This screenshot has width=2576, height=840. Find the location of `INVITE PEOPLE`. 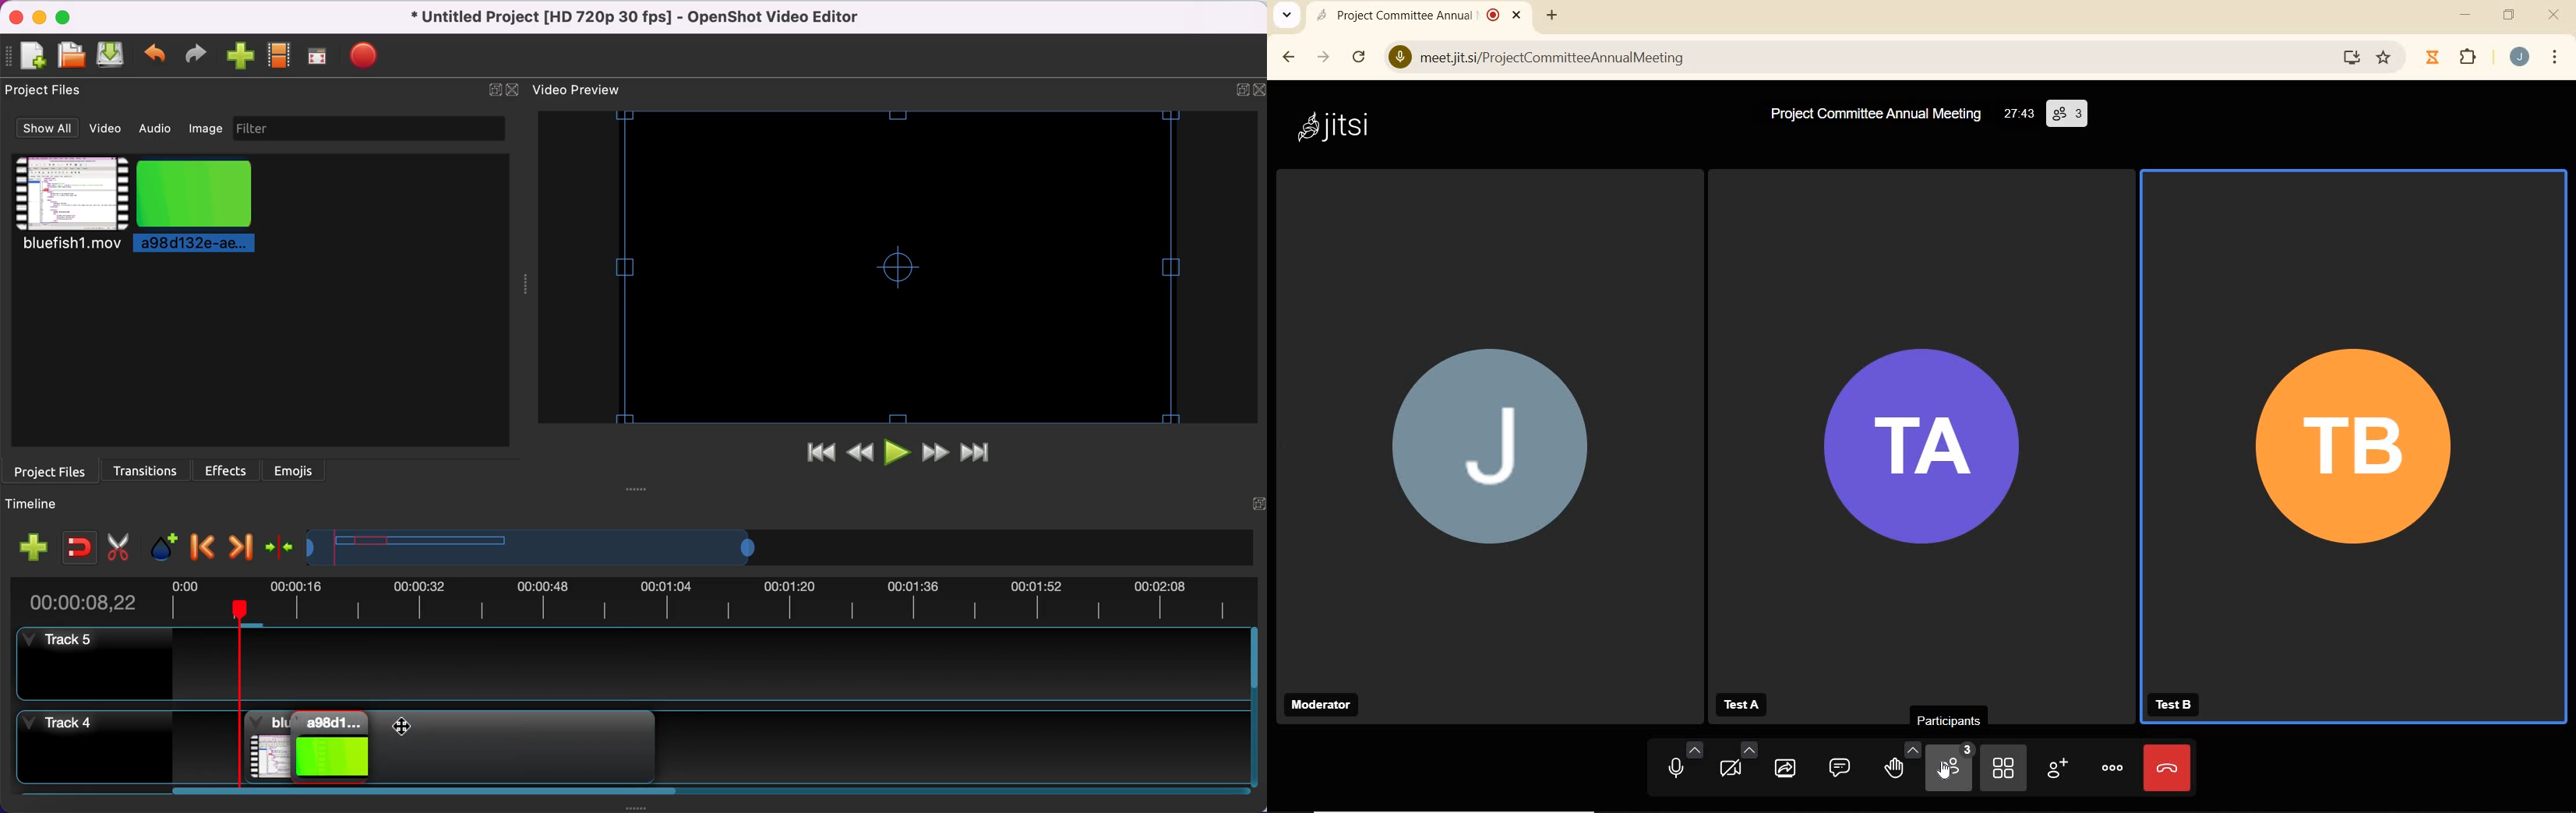

INVITE PEOPLE is located at coordinates (2055, 767).